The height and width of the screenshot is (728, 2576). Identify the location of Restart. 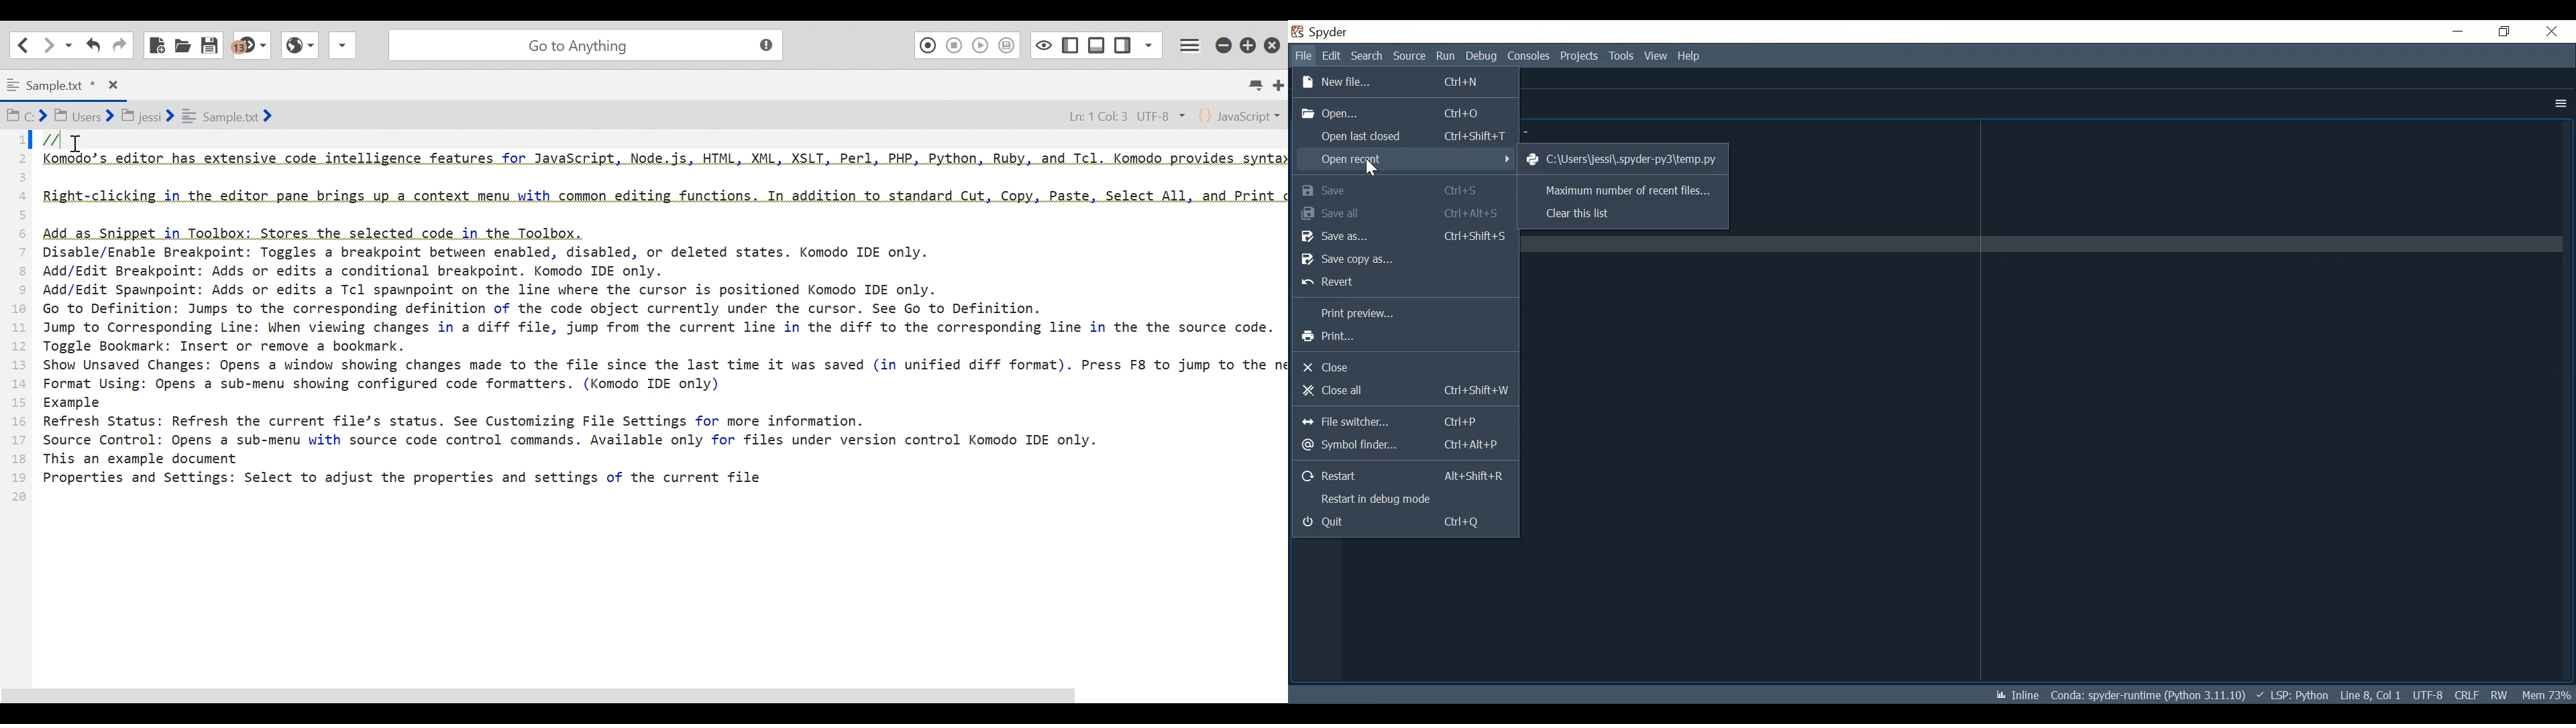
(1406, 476).